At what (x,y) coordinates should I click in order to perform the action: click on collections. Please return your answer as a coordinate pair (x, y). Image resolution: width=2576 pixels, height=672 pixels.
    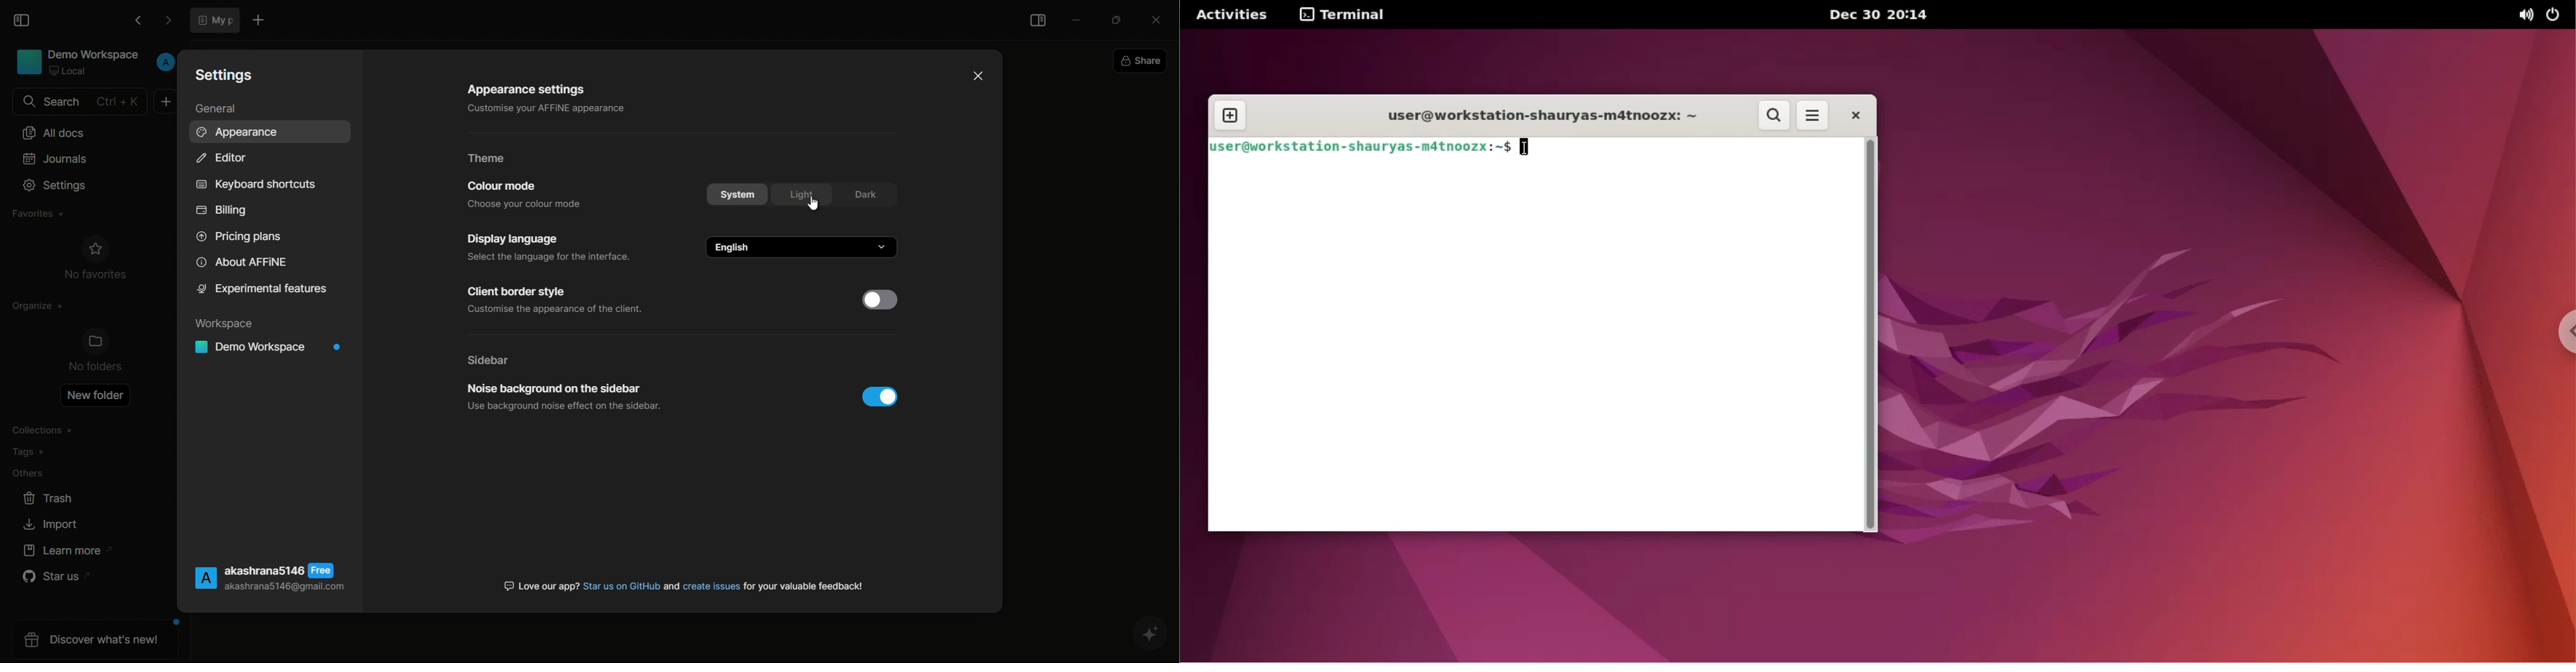
    Looking at the image, I should click on (42, 430).